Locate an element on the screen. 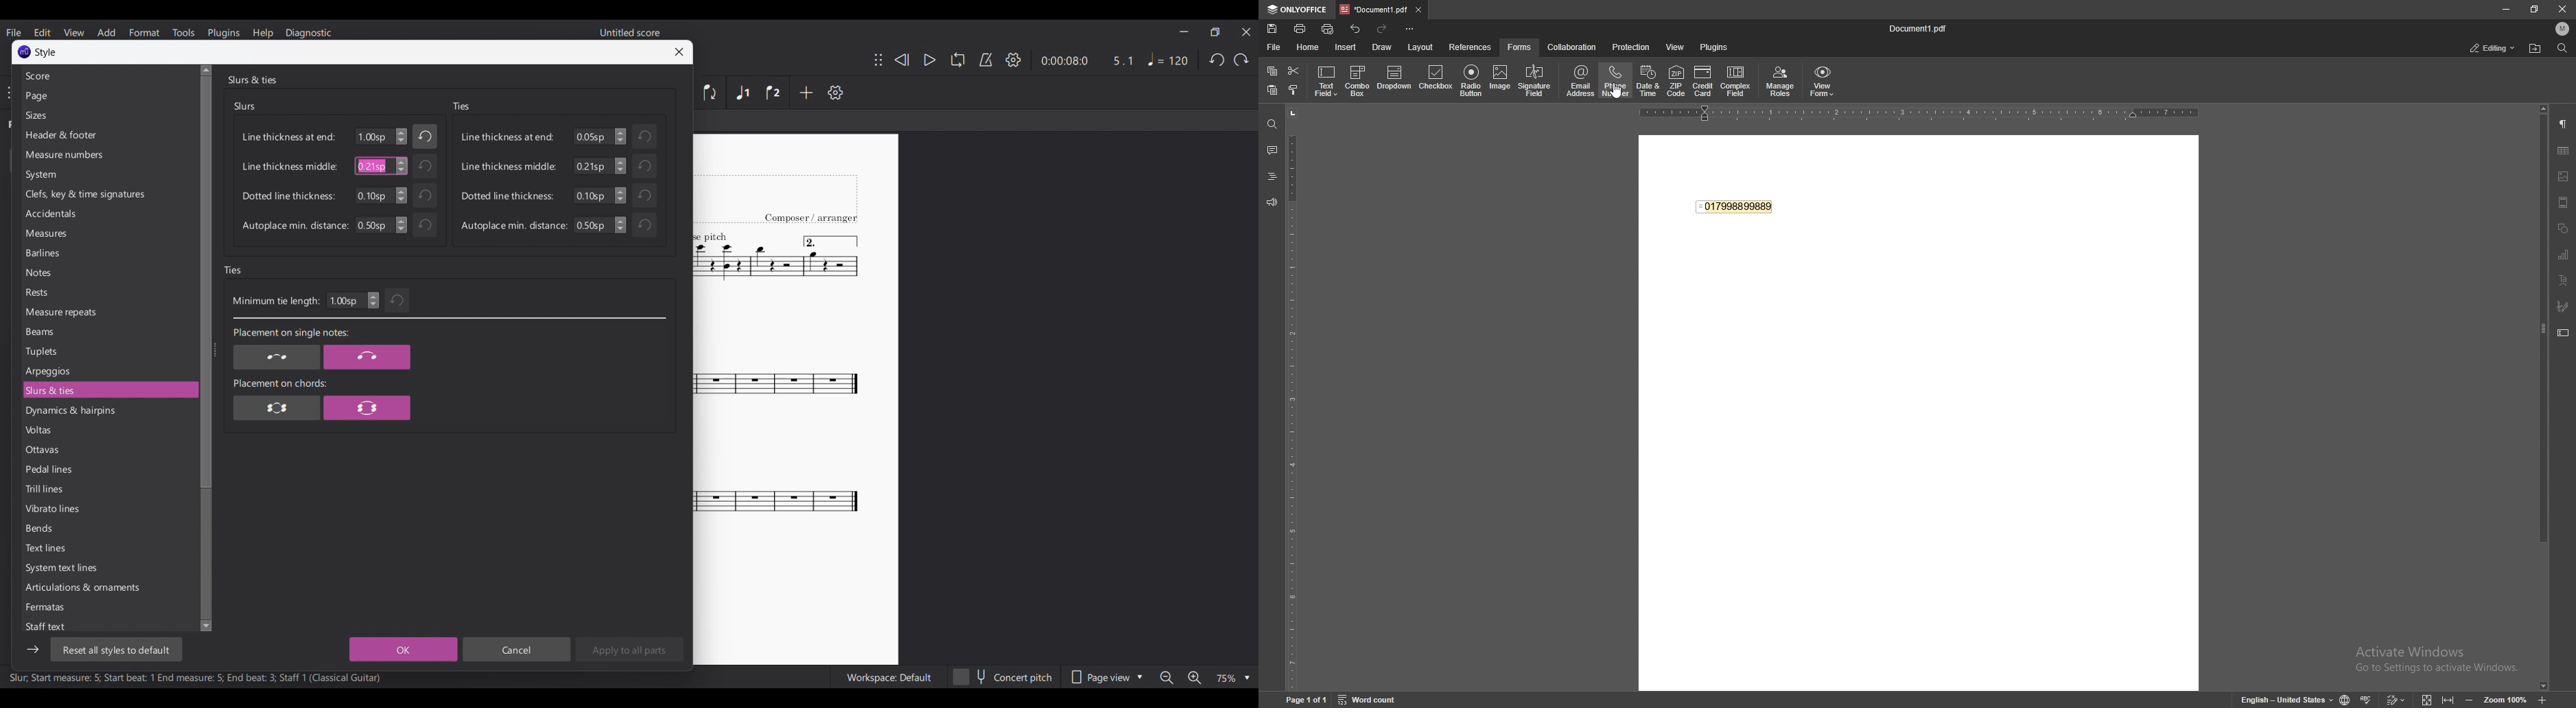 The width and height of the screenshot is (2576, 728). Undo is located at coordinates (425, 225).